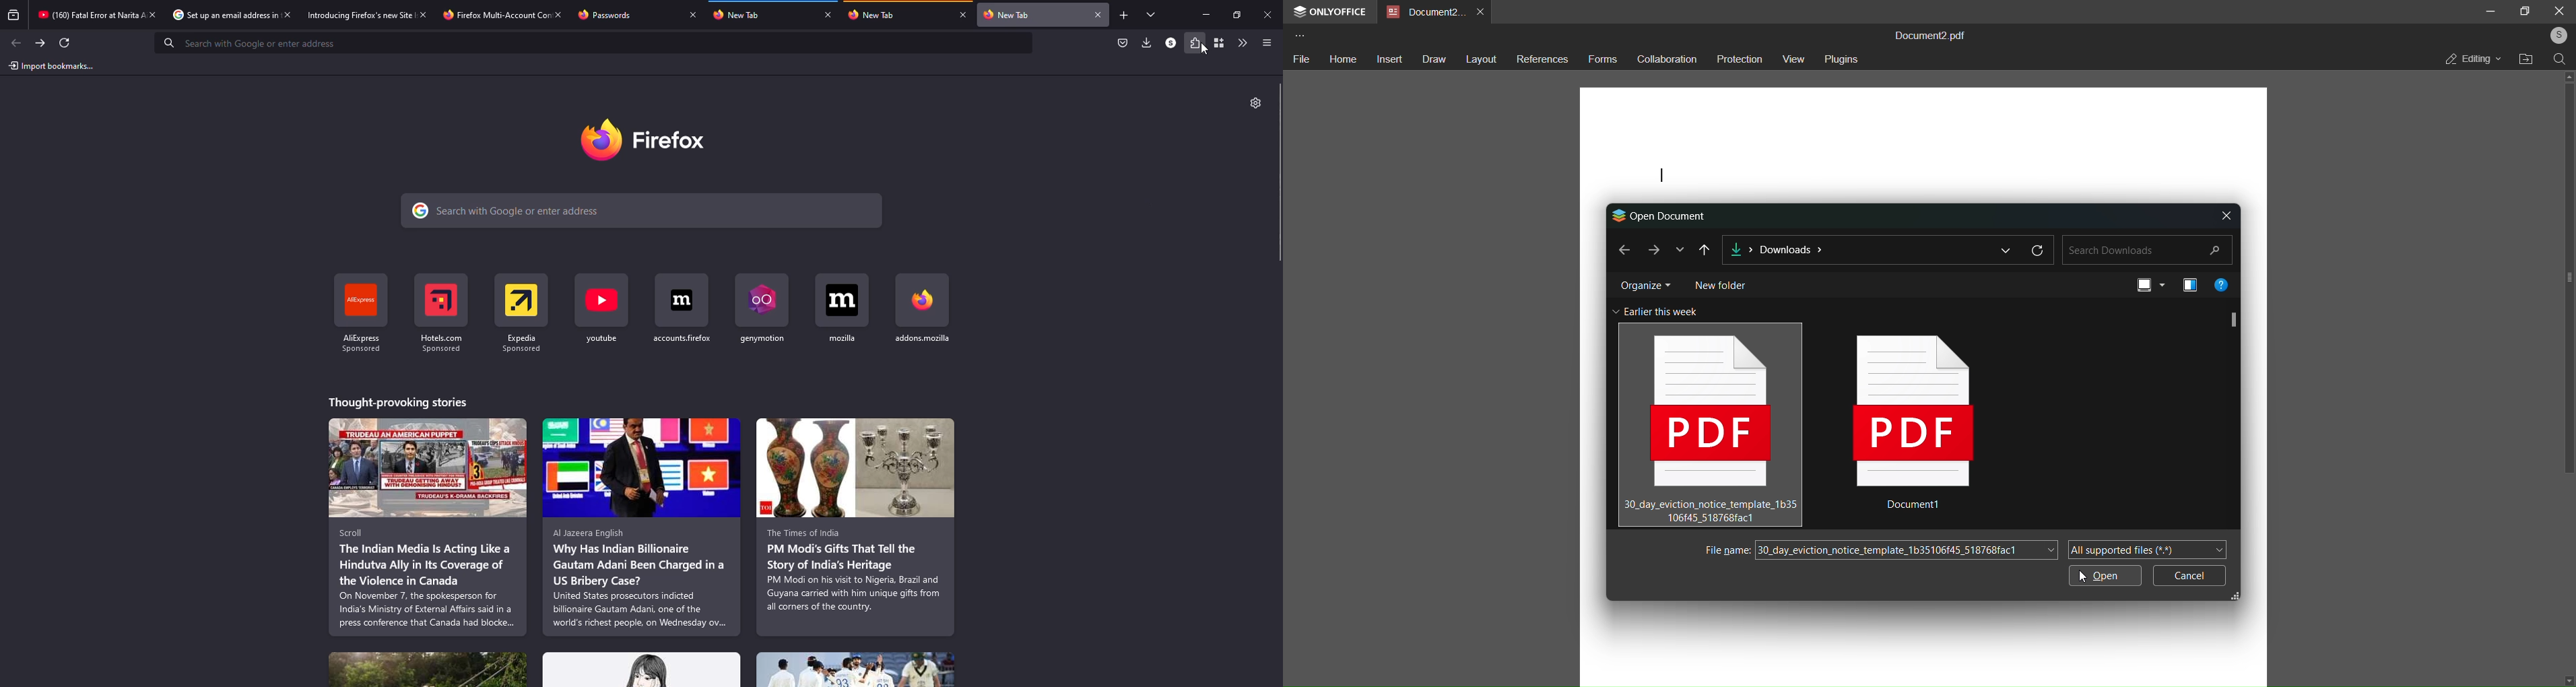  What do you see at coordinates (1299, 35) in the screenshot?
I see `more` at bounding box center [1299, 35].